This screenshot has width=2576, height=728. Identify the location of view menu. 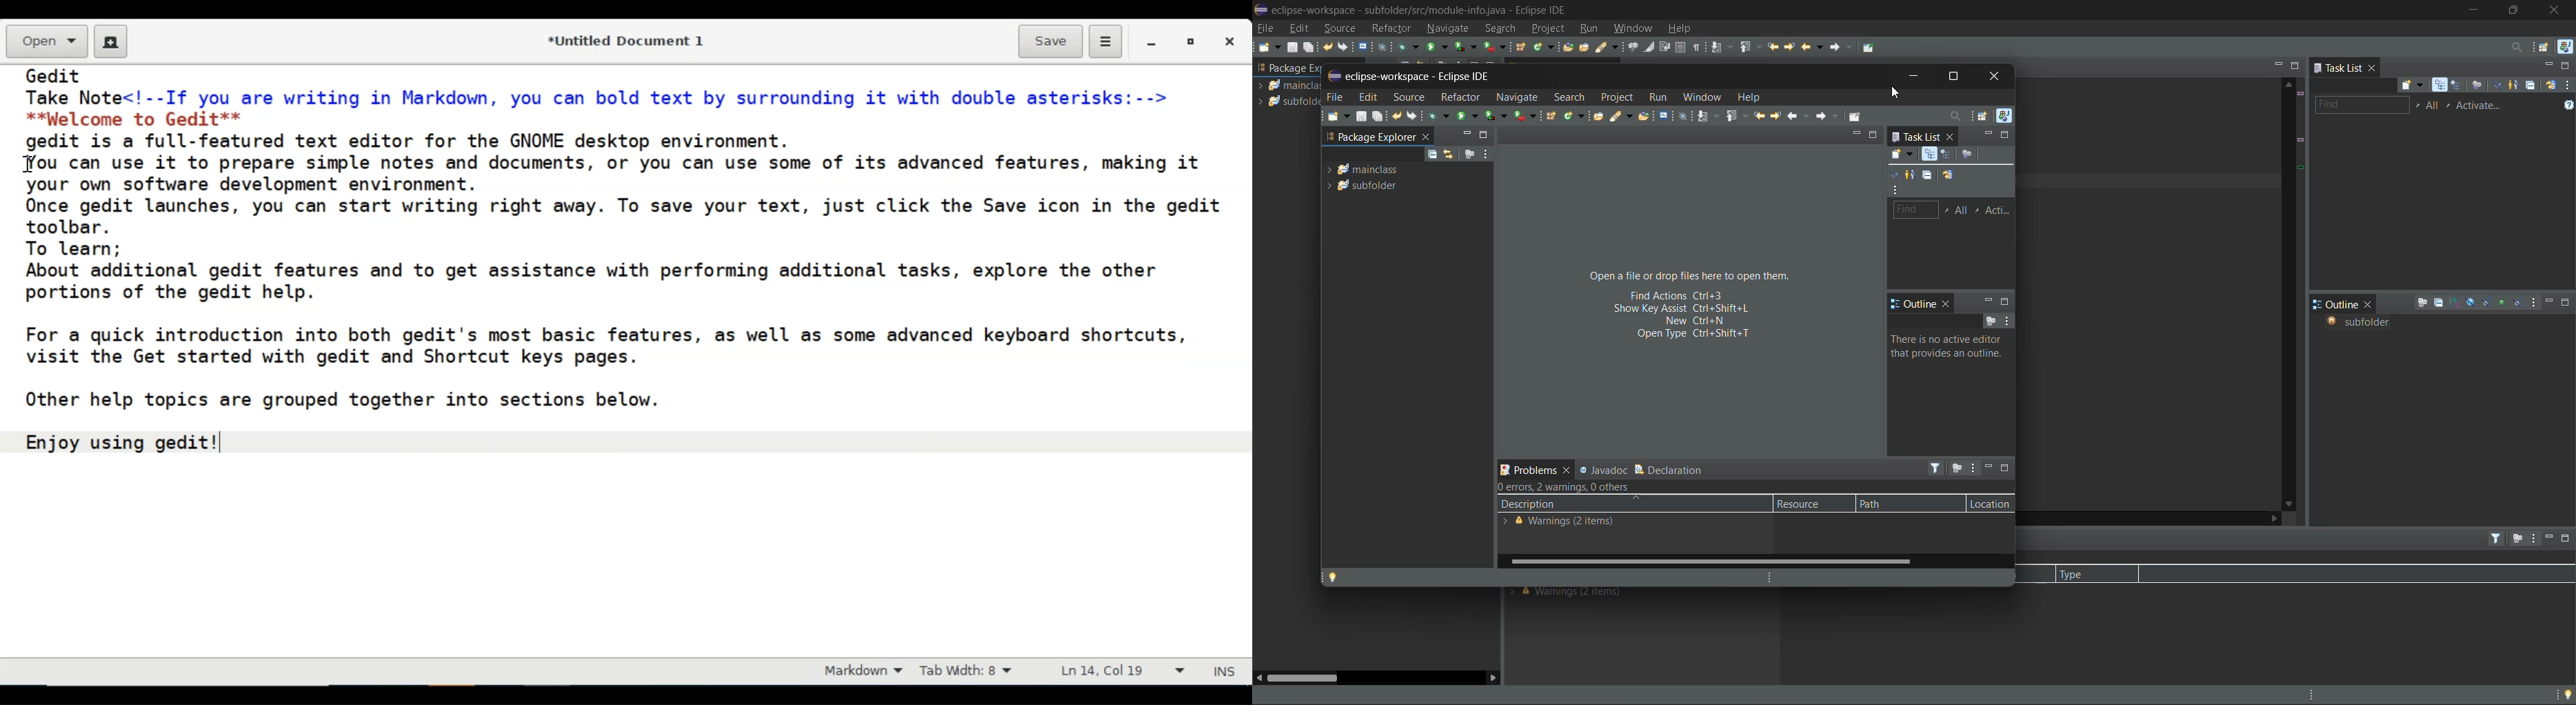
(1895, 191).